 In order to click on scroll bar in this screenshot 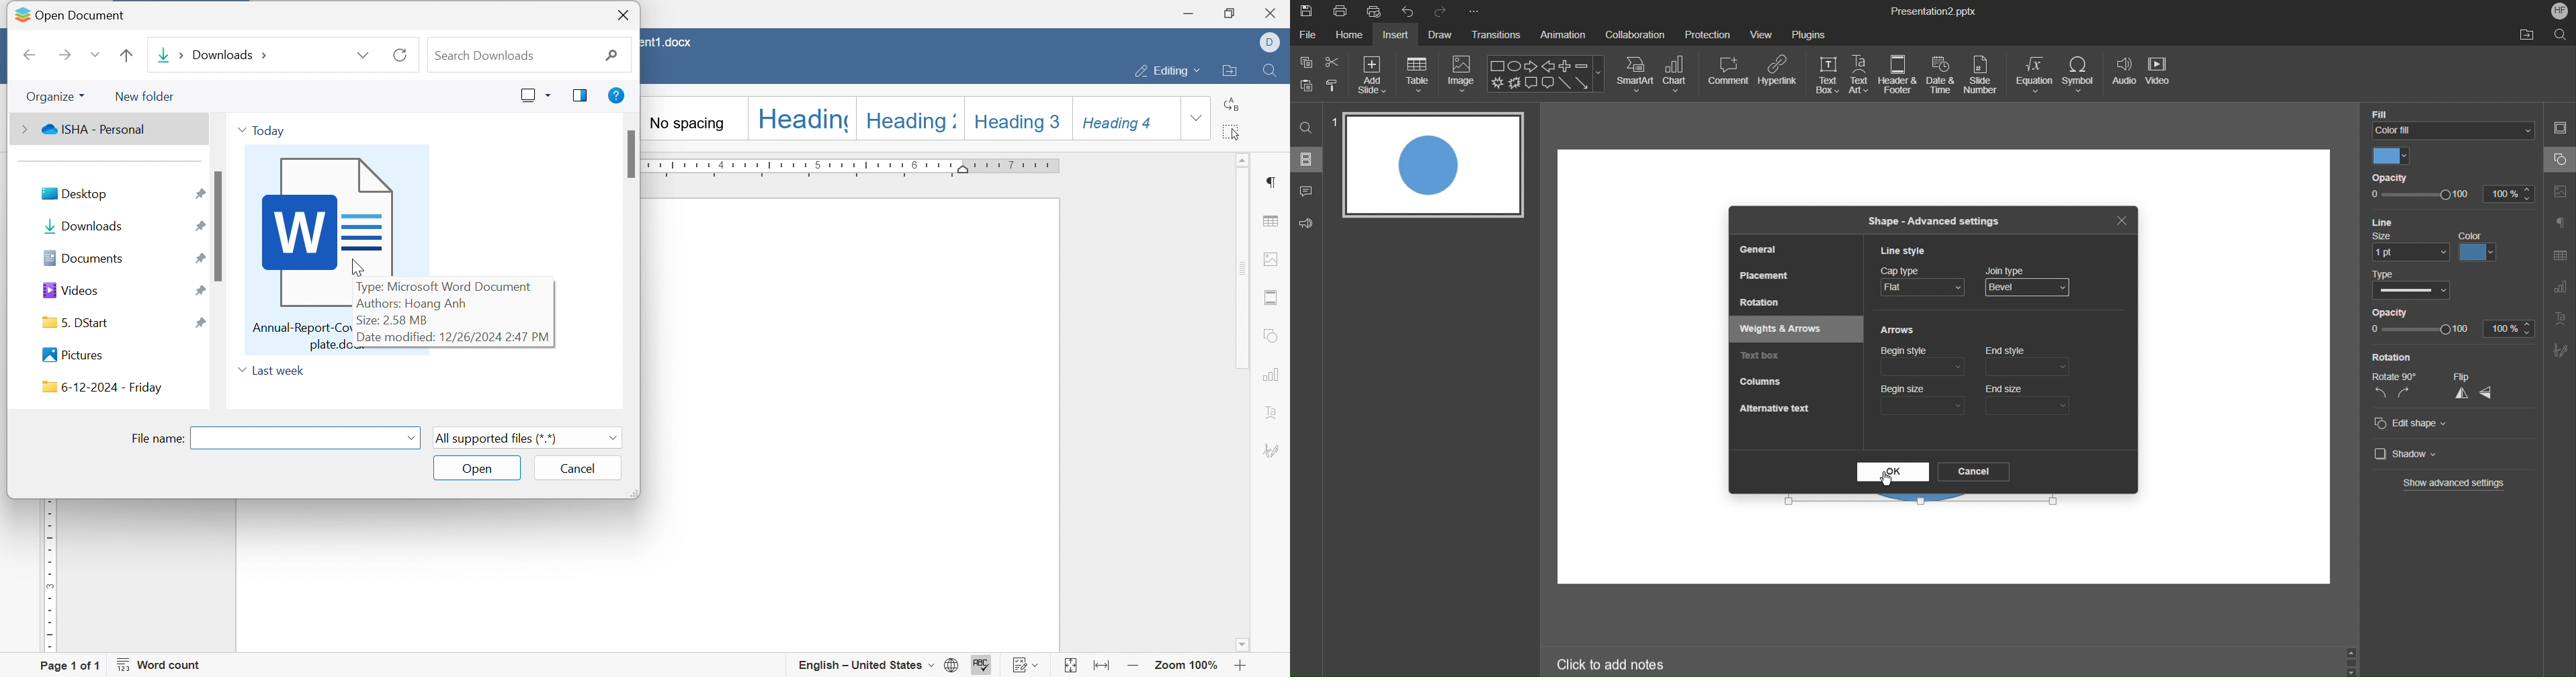, I will do `click(1240, 269)`.